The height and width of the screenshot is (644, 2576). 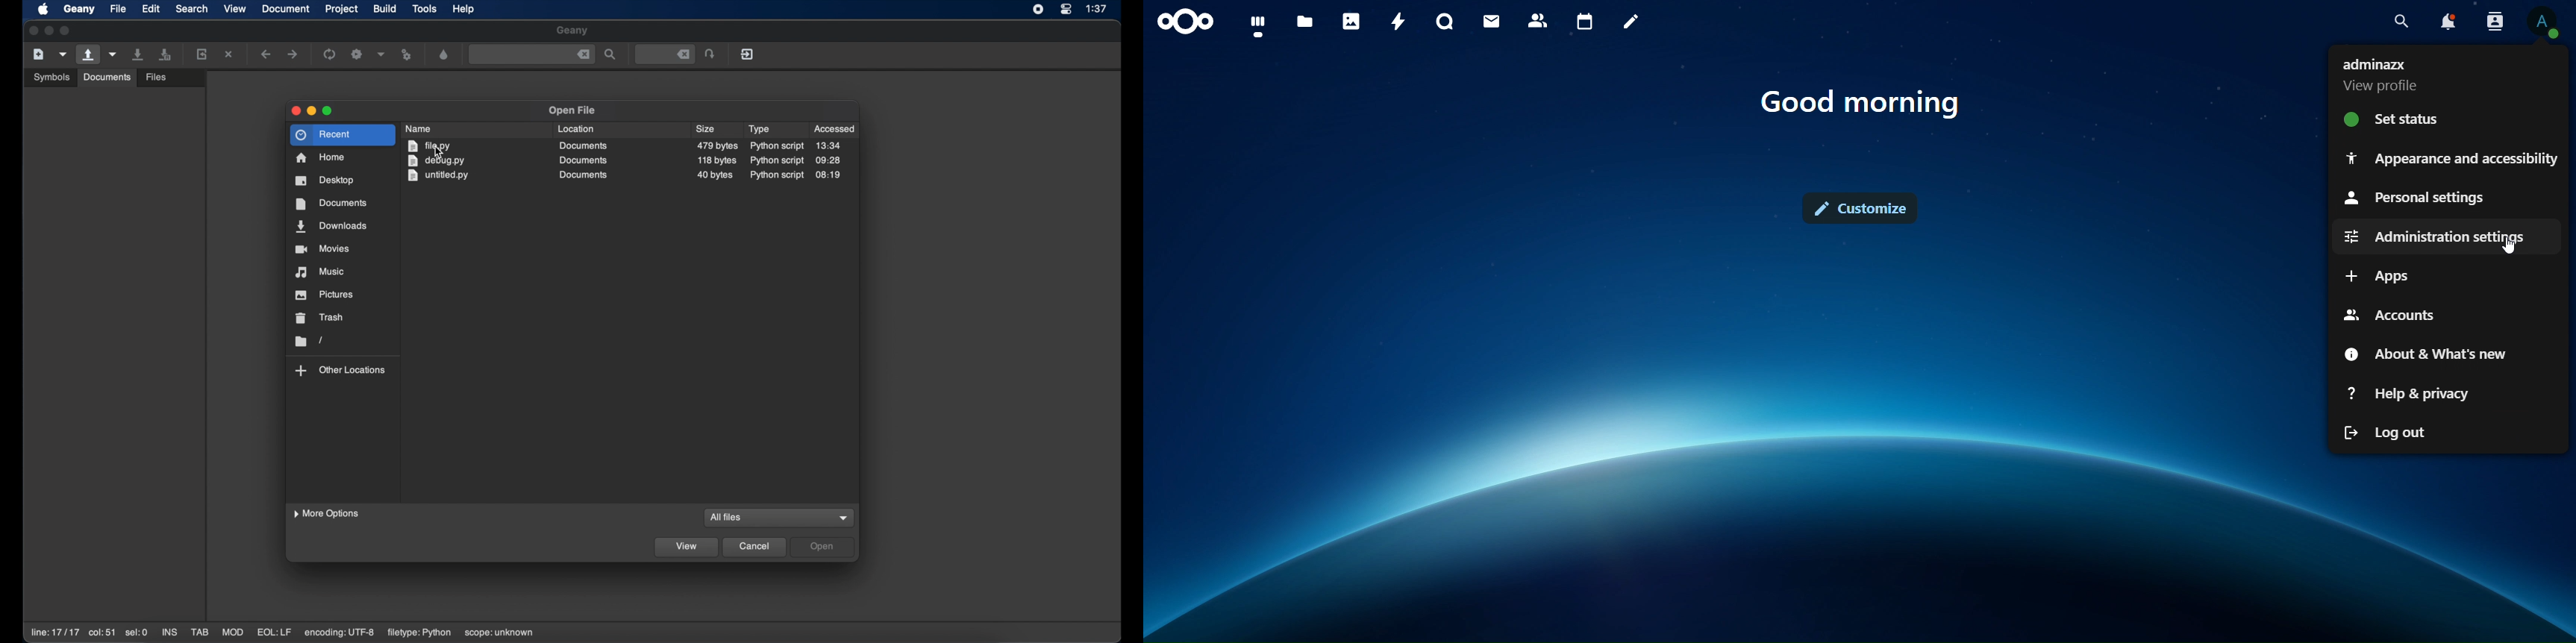 I want to click on jump to the entered line number, so click(x=664, y=54).